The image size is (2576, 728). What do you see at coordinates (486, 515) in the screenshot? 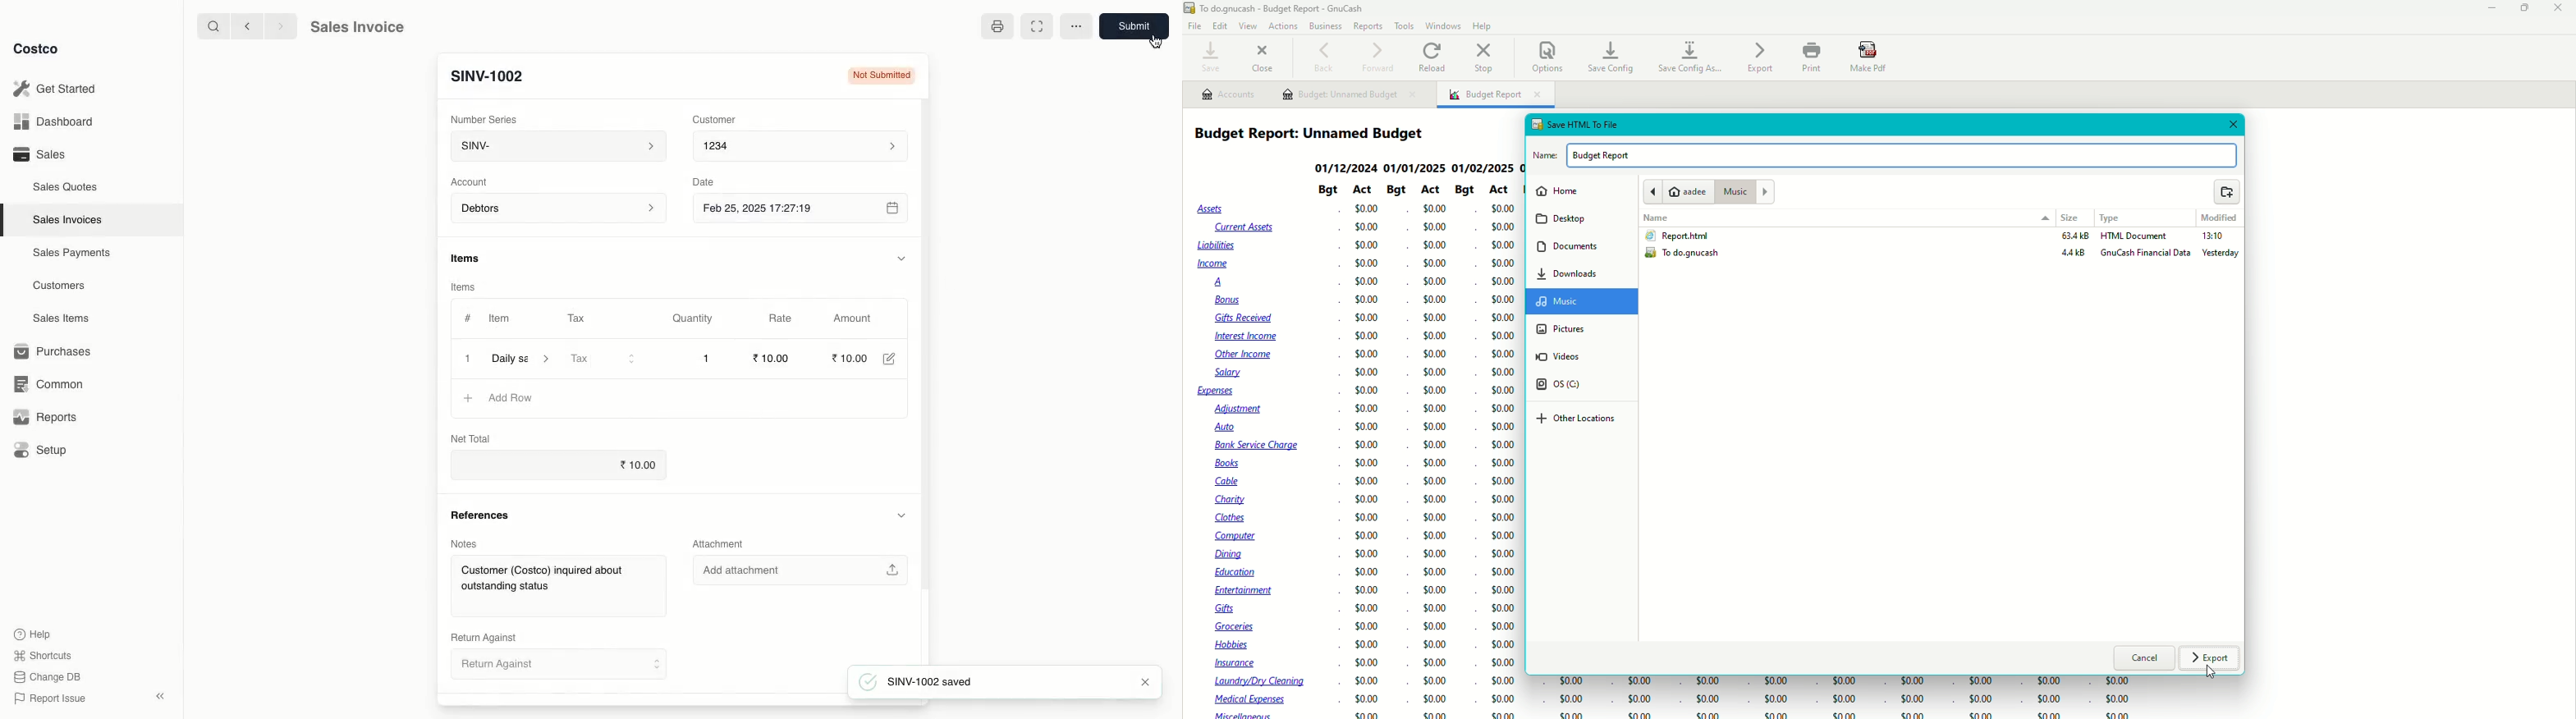
I see `References` at bounding box center [486, 515].